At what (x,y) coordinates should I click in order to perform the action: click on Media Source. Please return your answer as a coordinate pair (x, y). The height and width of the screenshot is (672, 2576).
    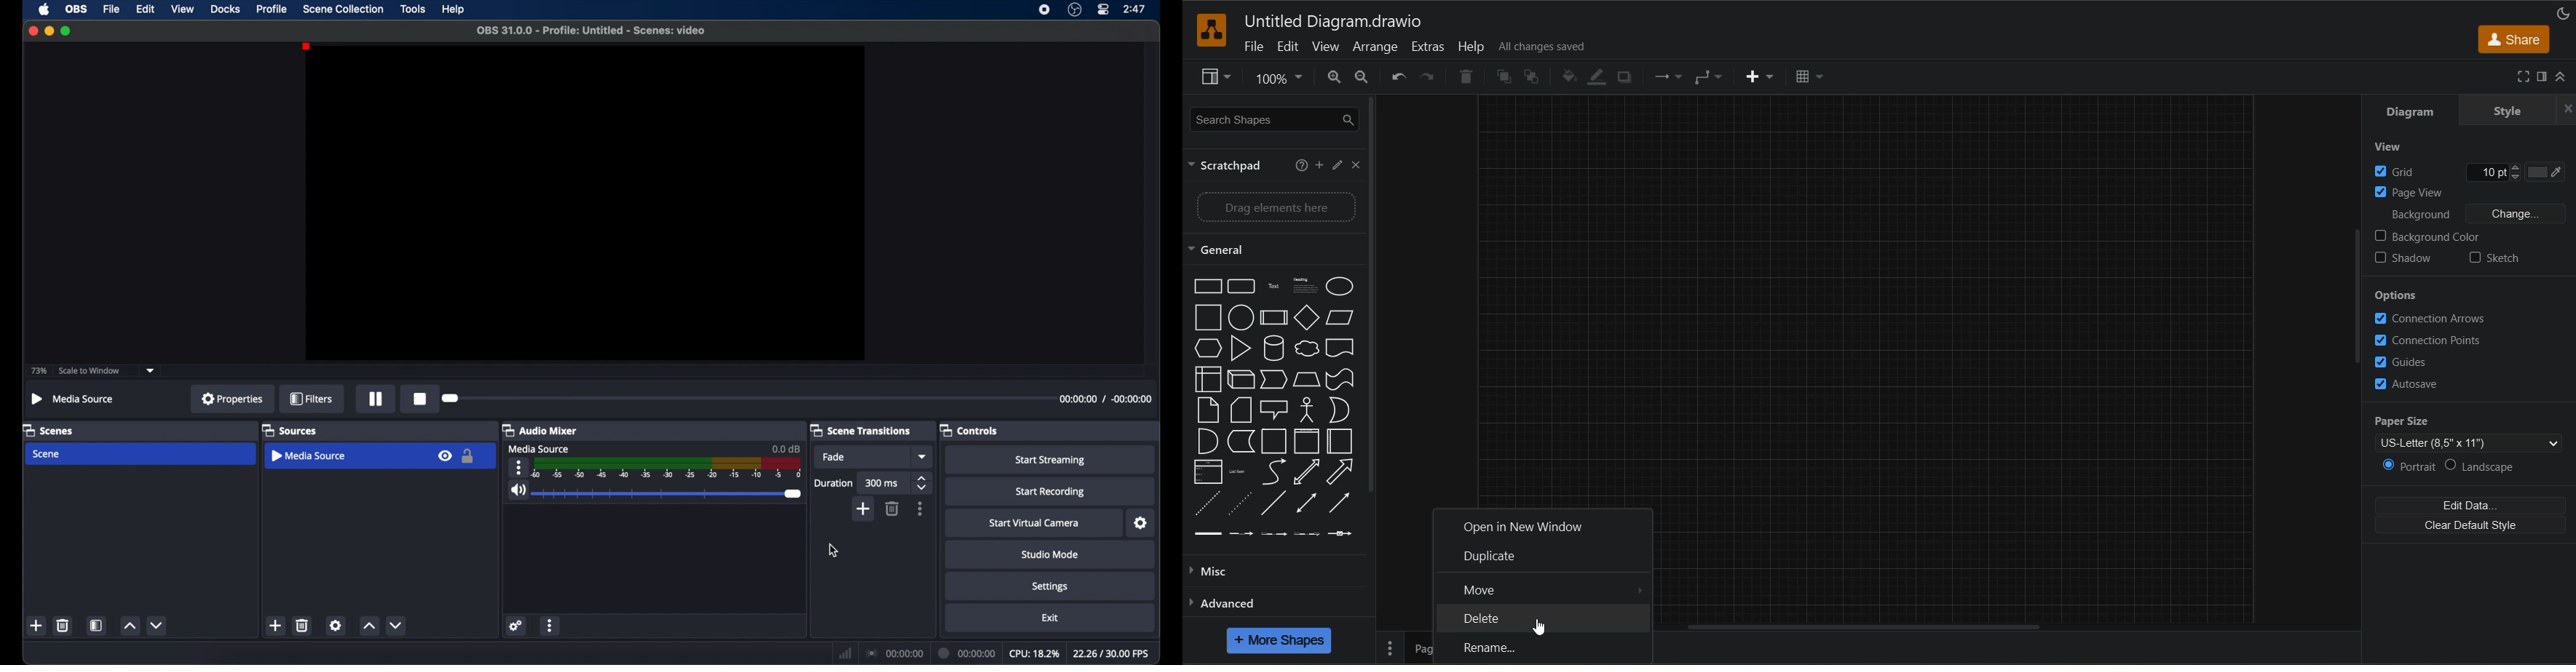
    Looking at the image, I should click on (310, 456).